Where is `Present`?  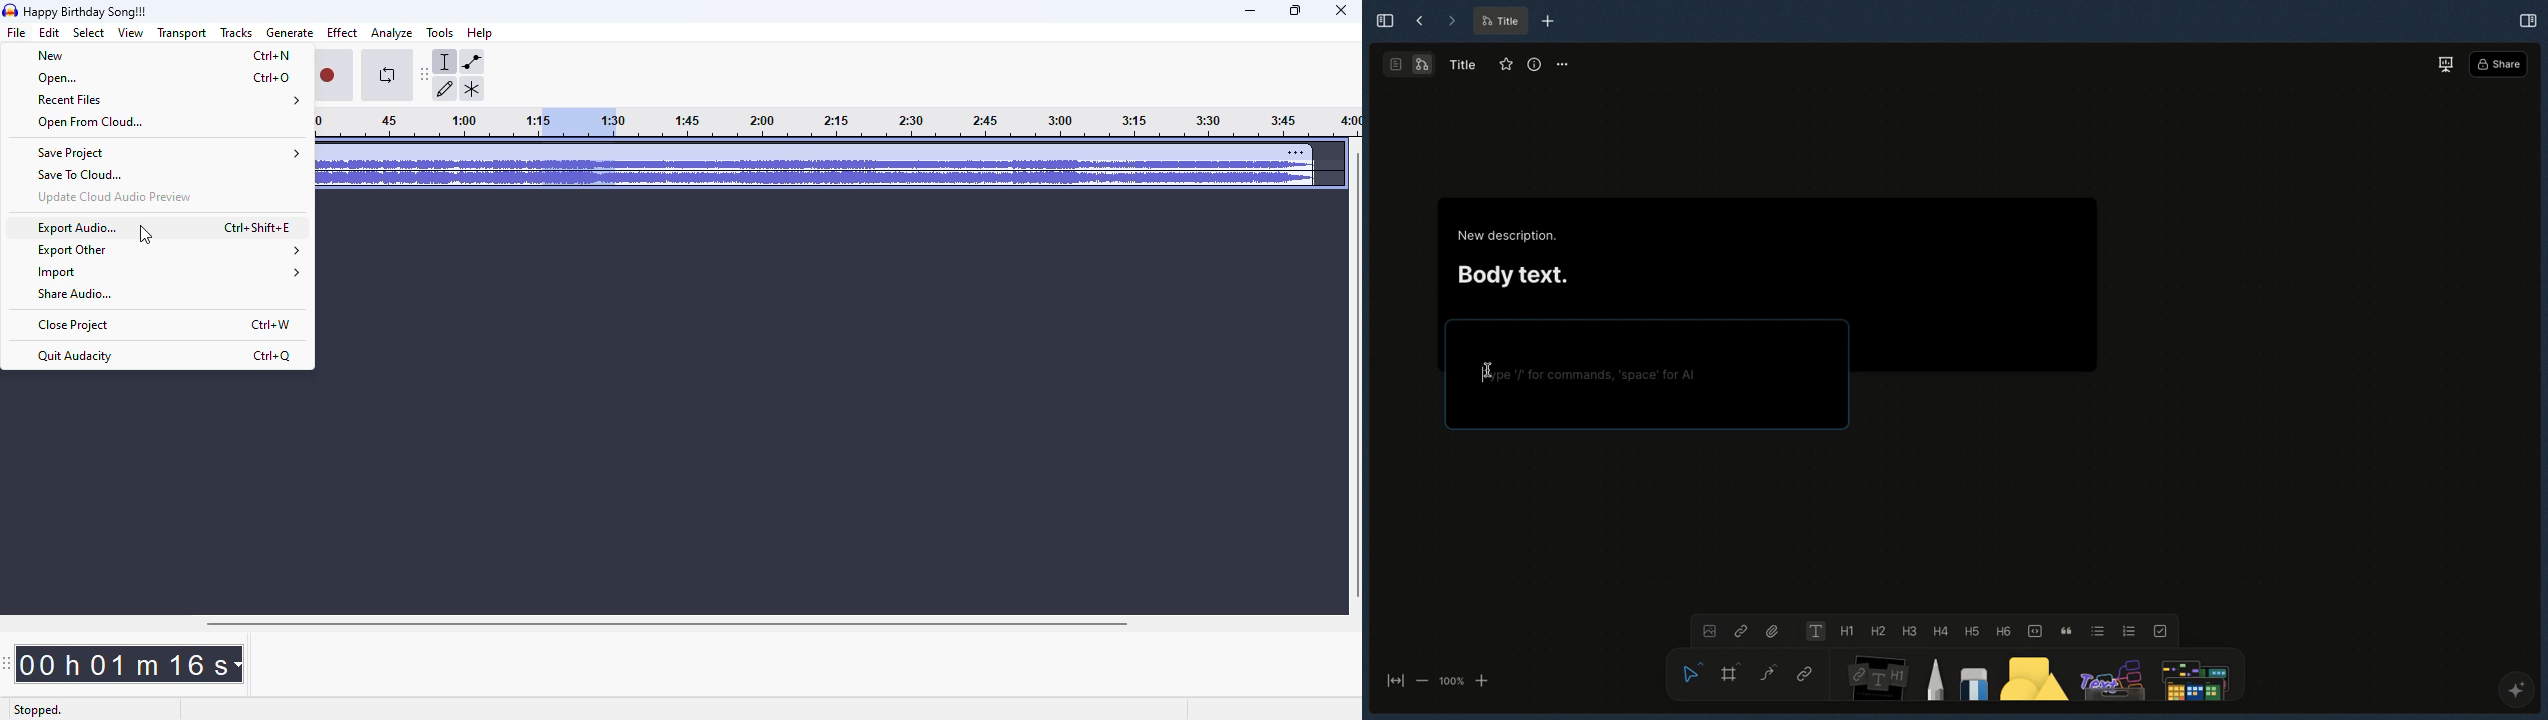 Present is located at coordinates (2445, 63).